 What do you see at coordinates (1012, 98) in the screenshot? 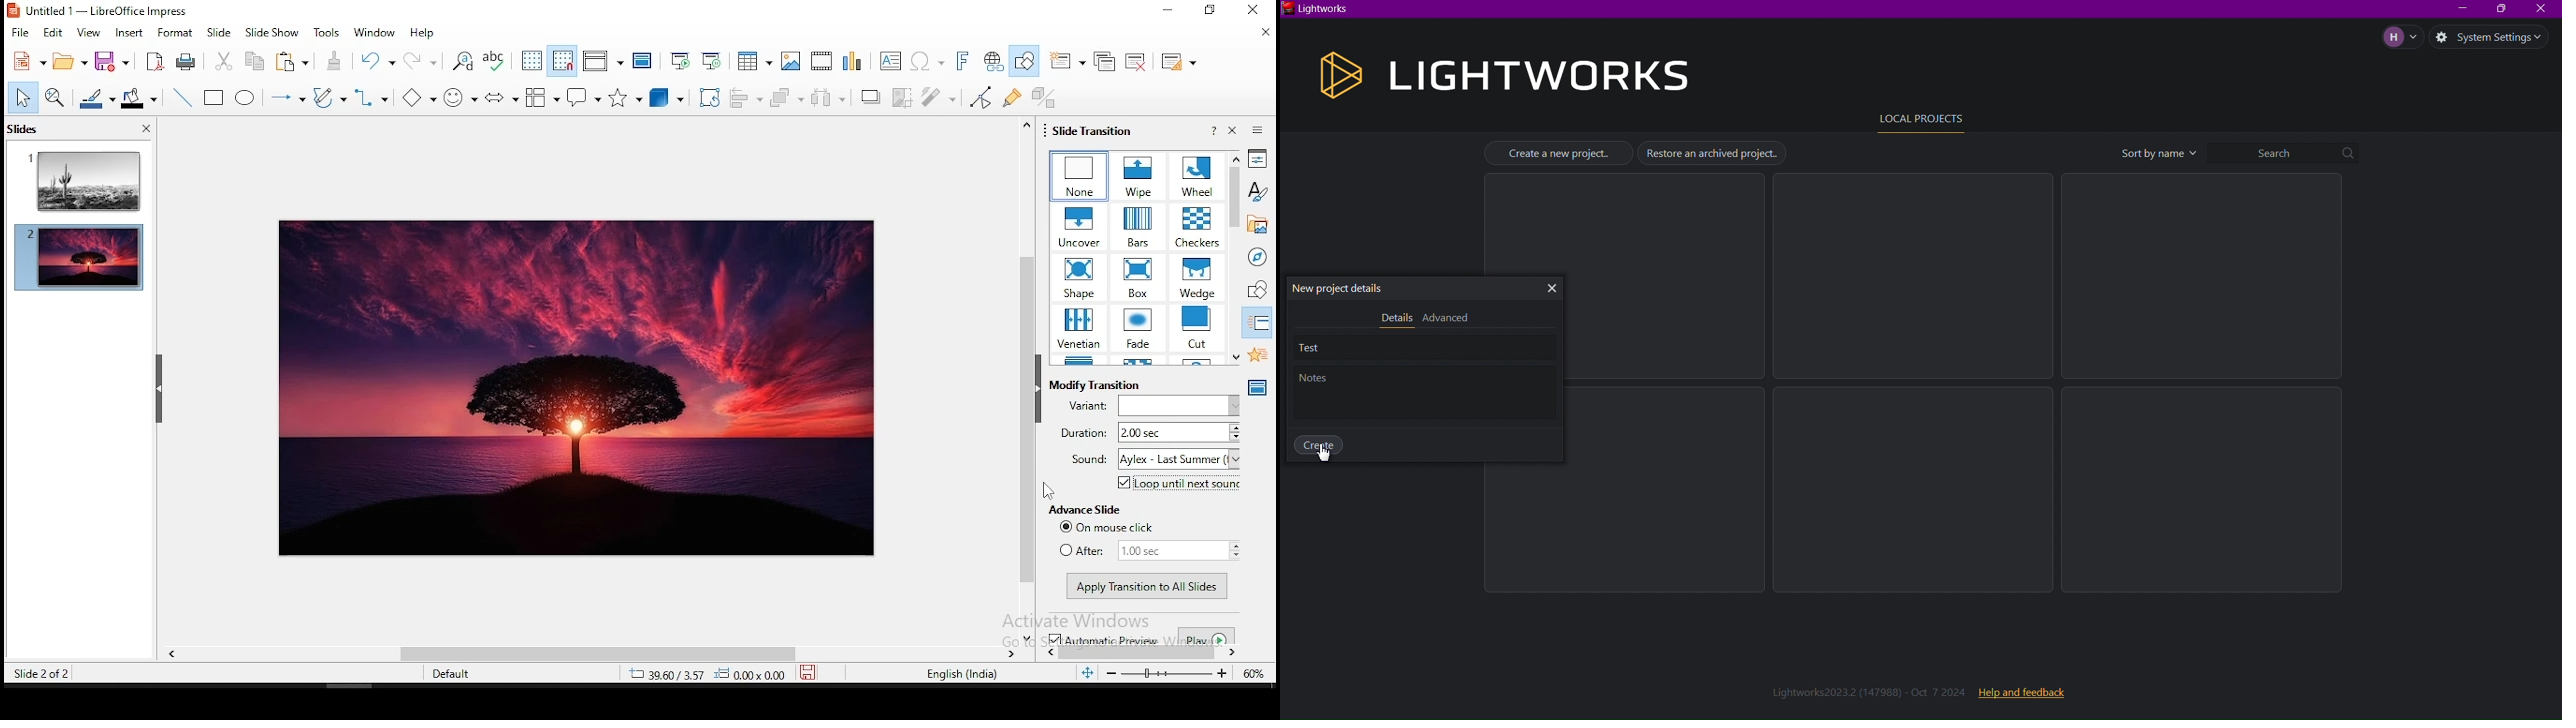
I see `show gluepoint functions` at bounding box center [1012, 98].